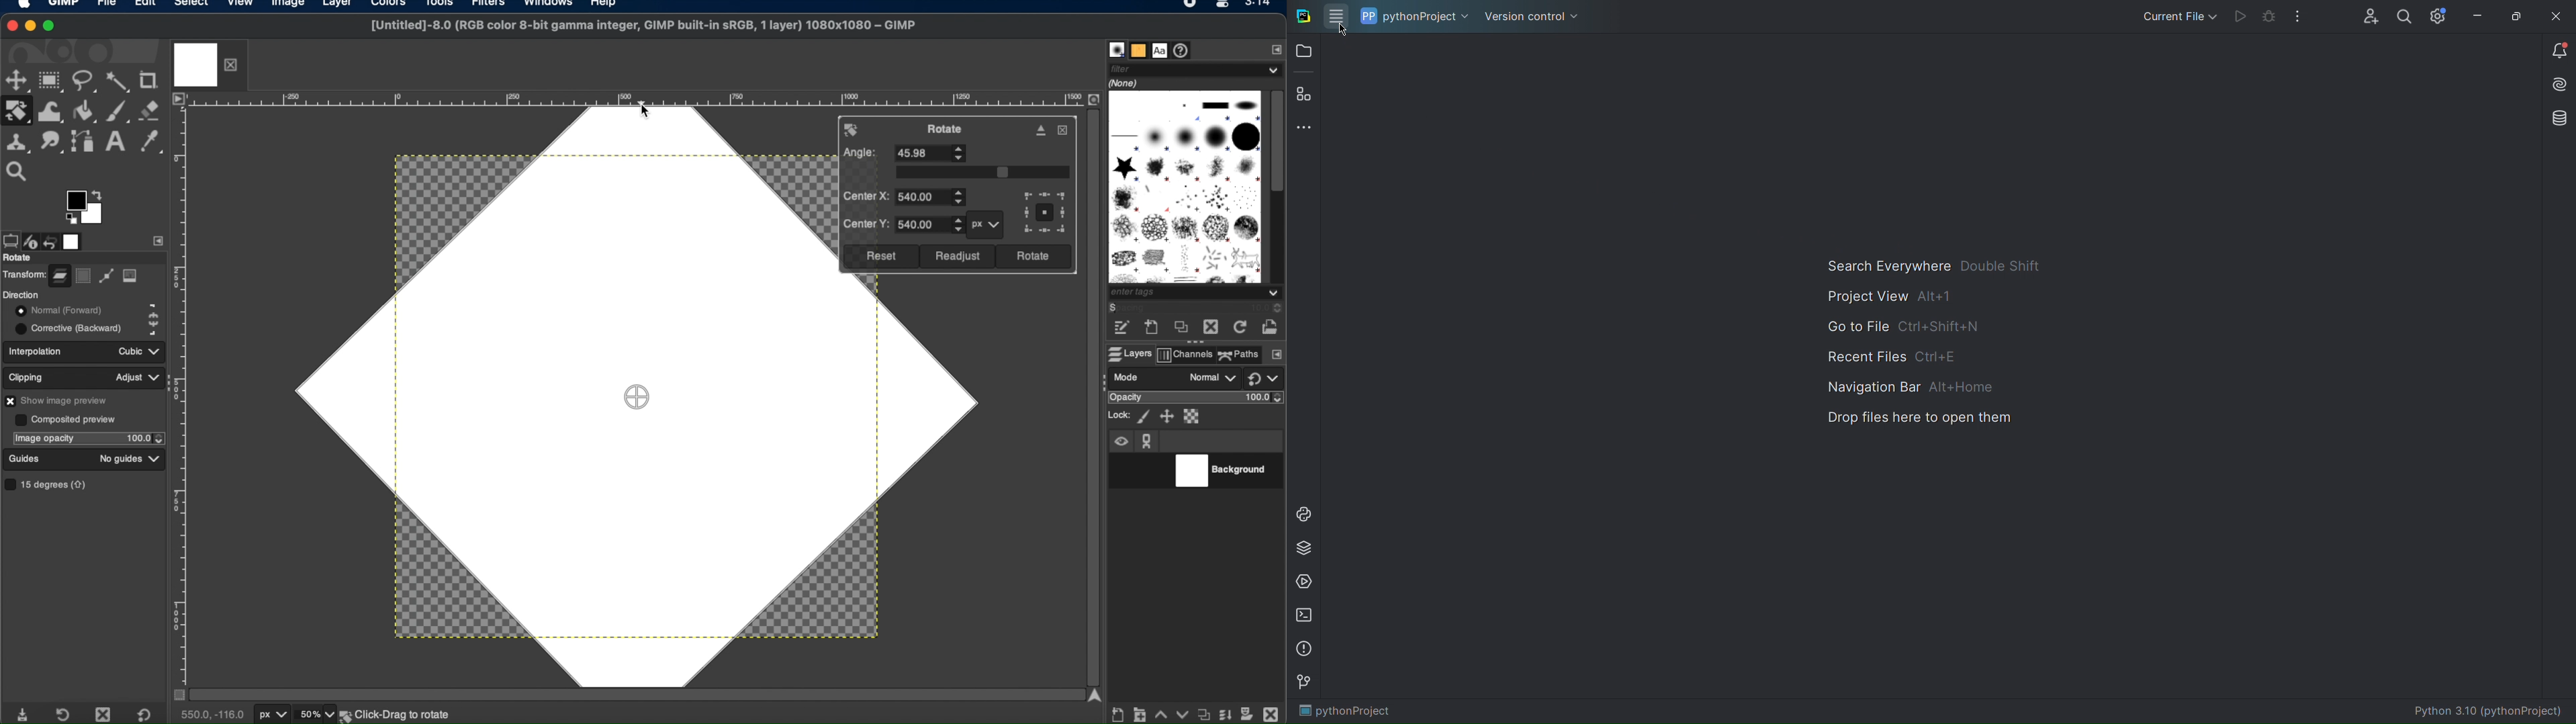 The height and width of the screenshot is (728, 2576). What do you see at coordinates (983, 225) in the screenshot?
I see `px` at bounding box center [983, 225].